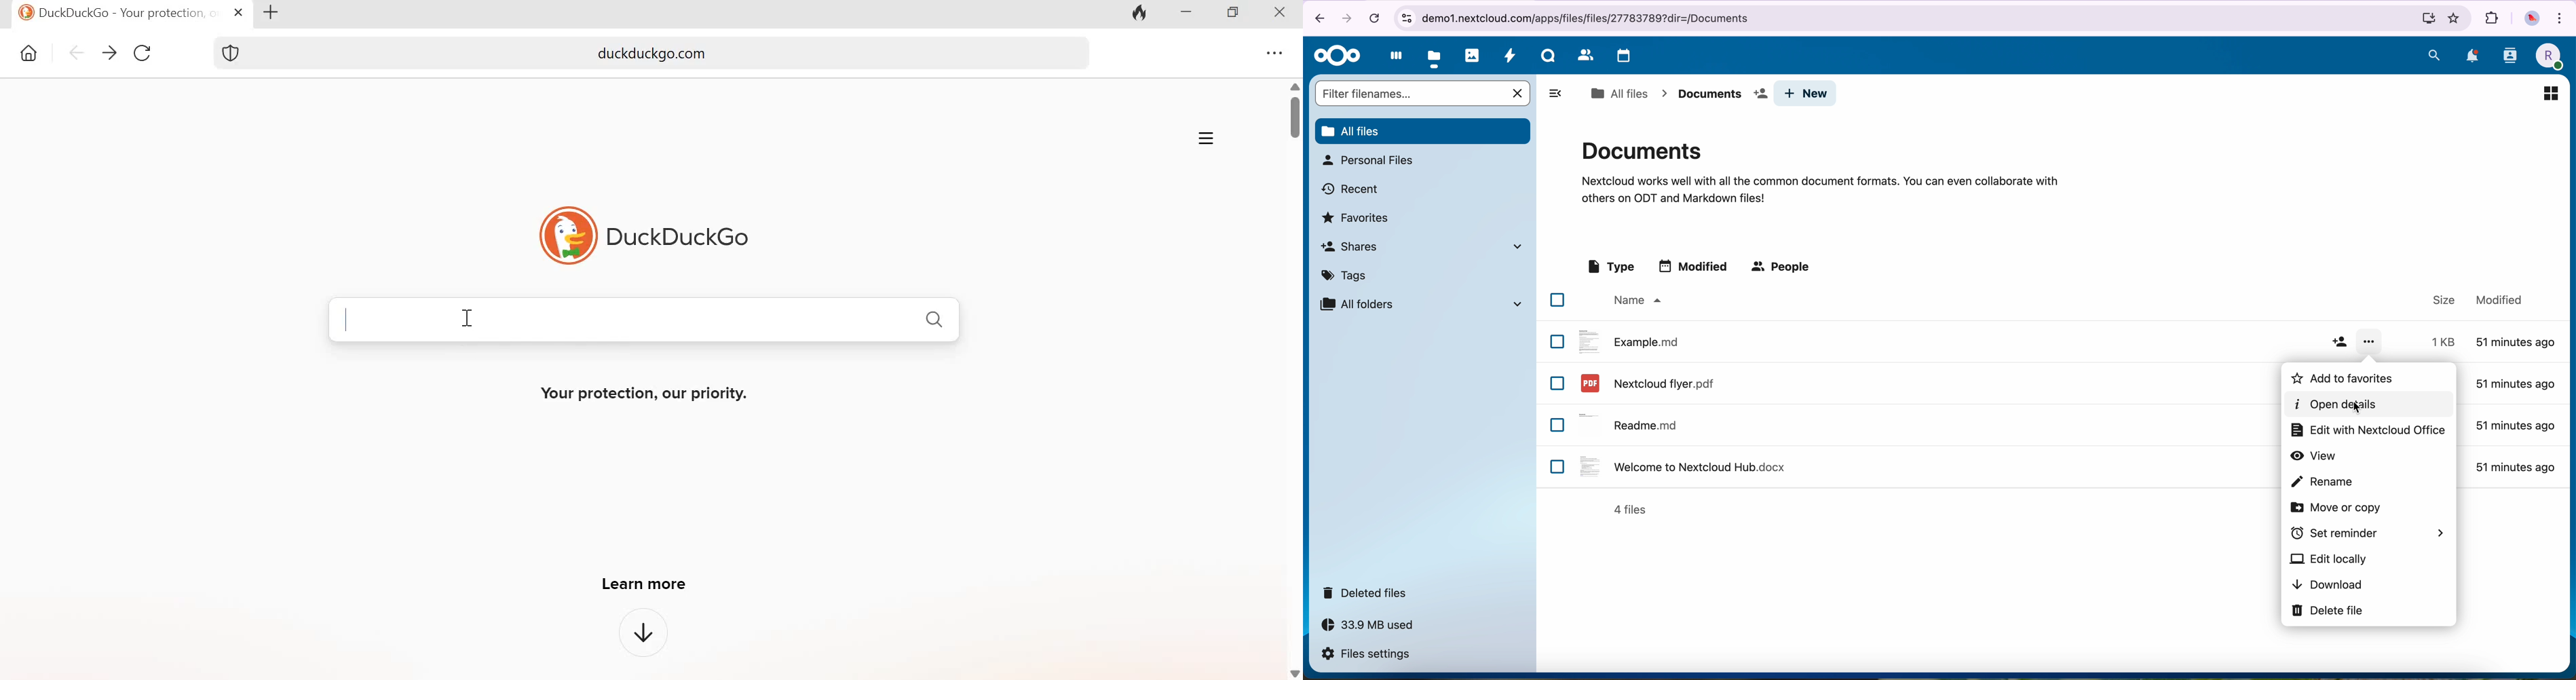 The height and width of the screenshot is (700, 2576). I want to click on people, so click(1783, 268).